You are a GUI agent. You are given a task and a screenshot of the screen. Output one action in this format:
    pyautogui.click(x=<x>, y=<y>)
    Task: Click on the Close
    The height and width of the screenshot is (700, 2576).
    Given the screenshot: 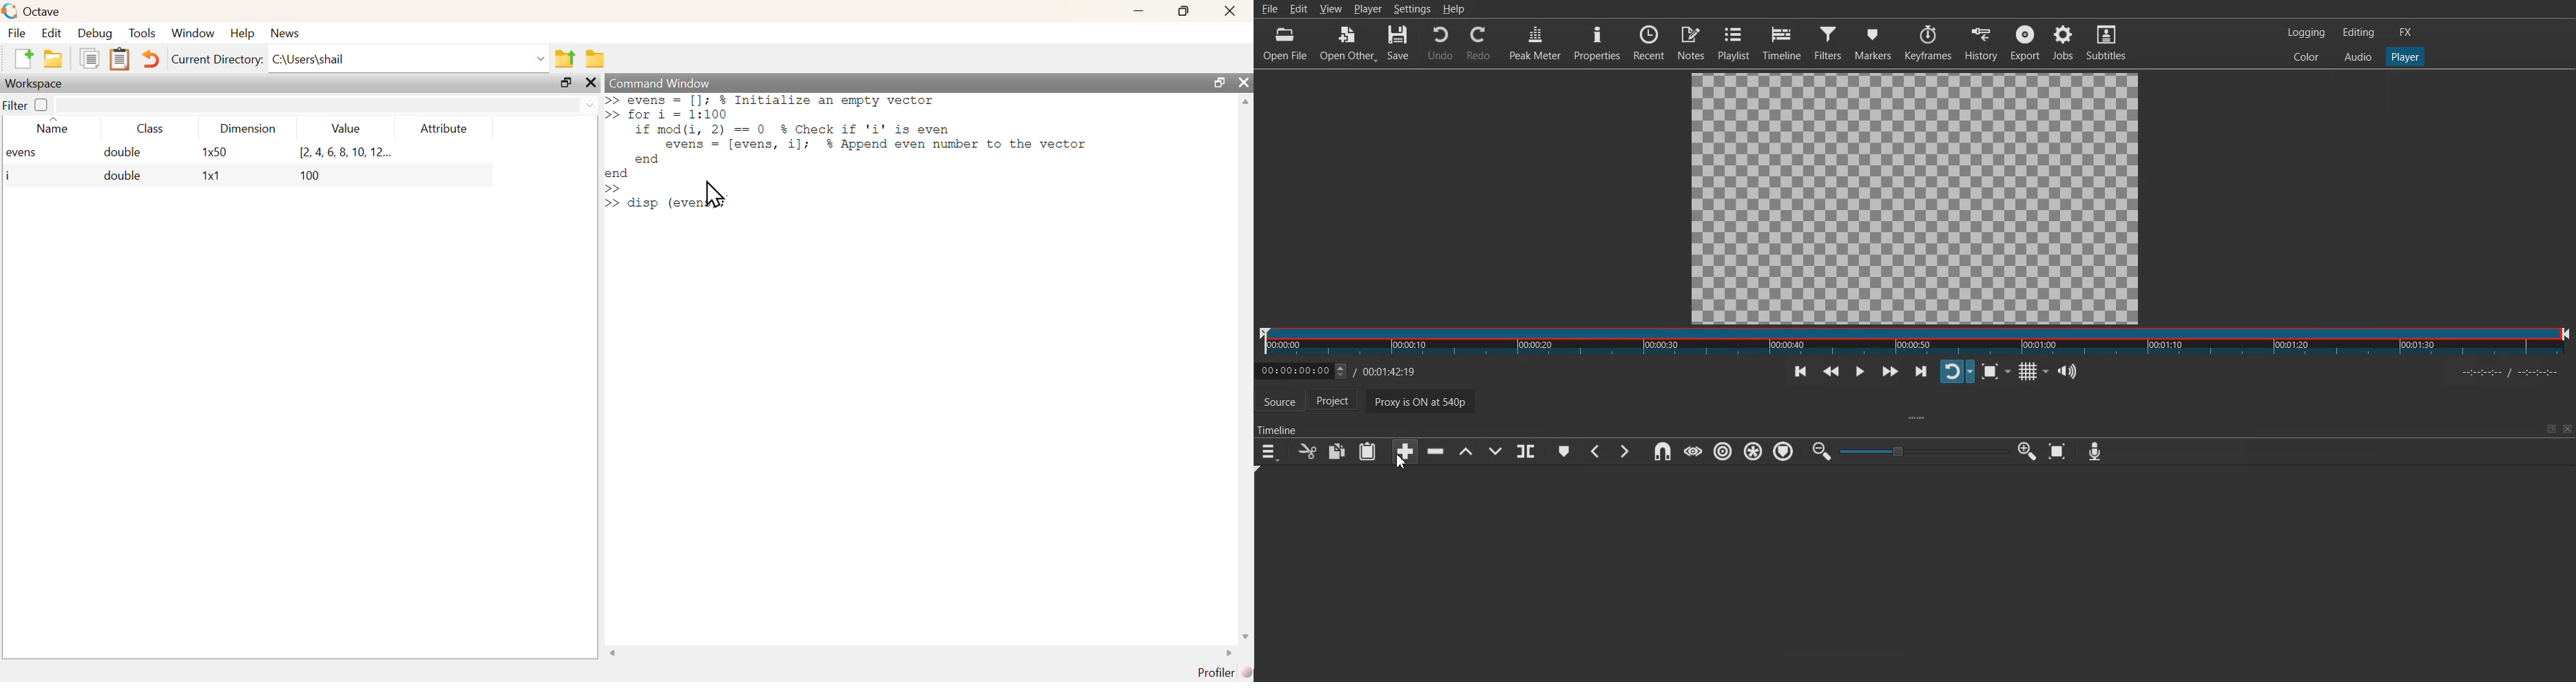 What is the action you would take?
    pyautogui.click(x=2566, y=429)
    